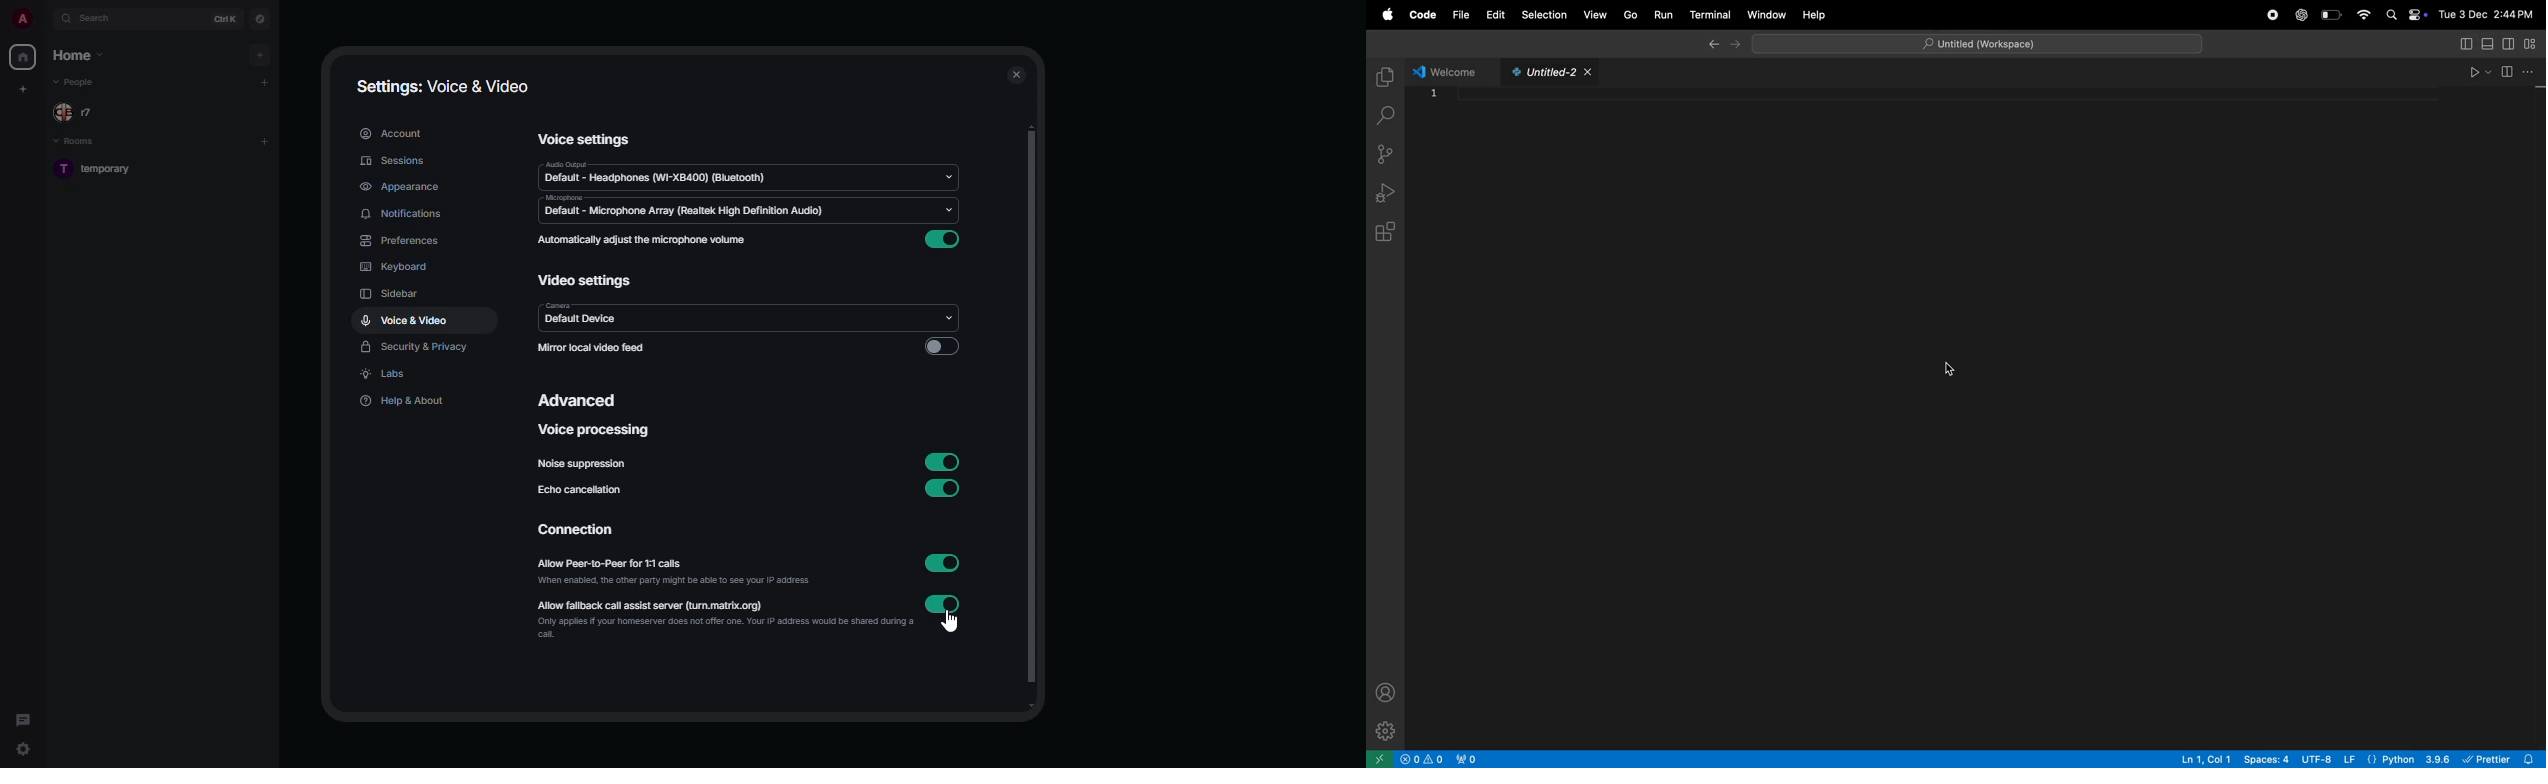  Describe the element at coordinates (26, 750) in the screenshot. I see `quick settings` at that location.